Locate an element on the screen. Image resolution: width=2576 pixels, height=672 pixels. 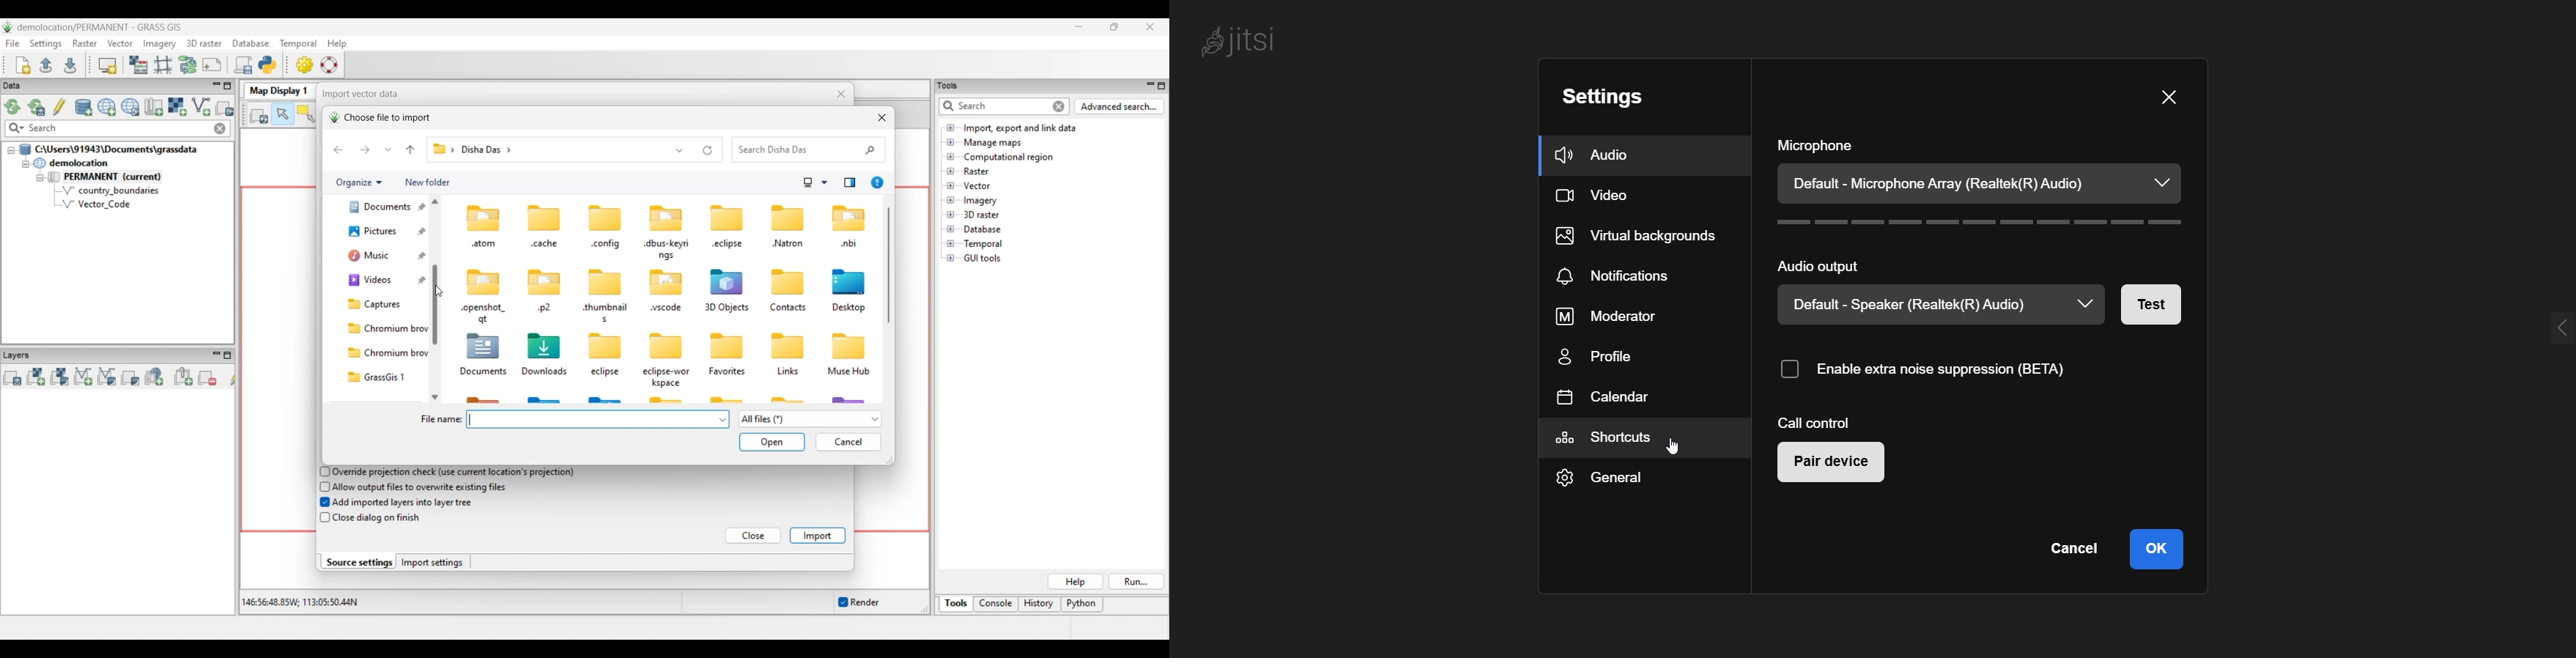
cancel is located at coordinates (2073, 550).